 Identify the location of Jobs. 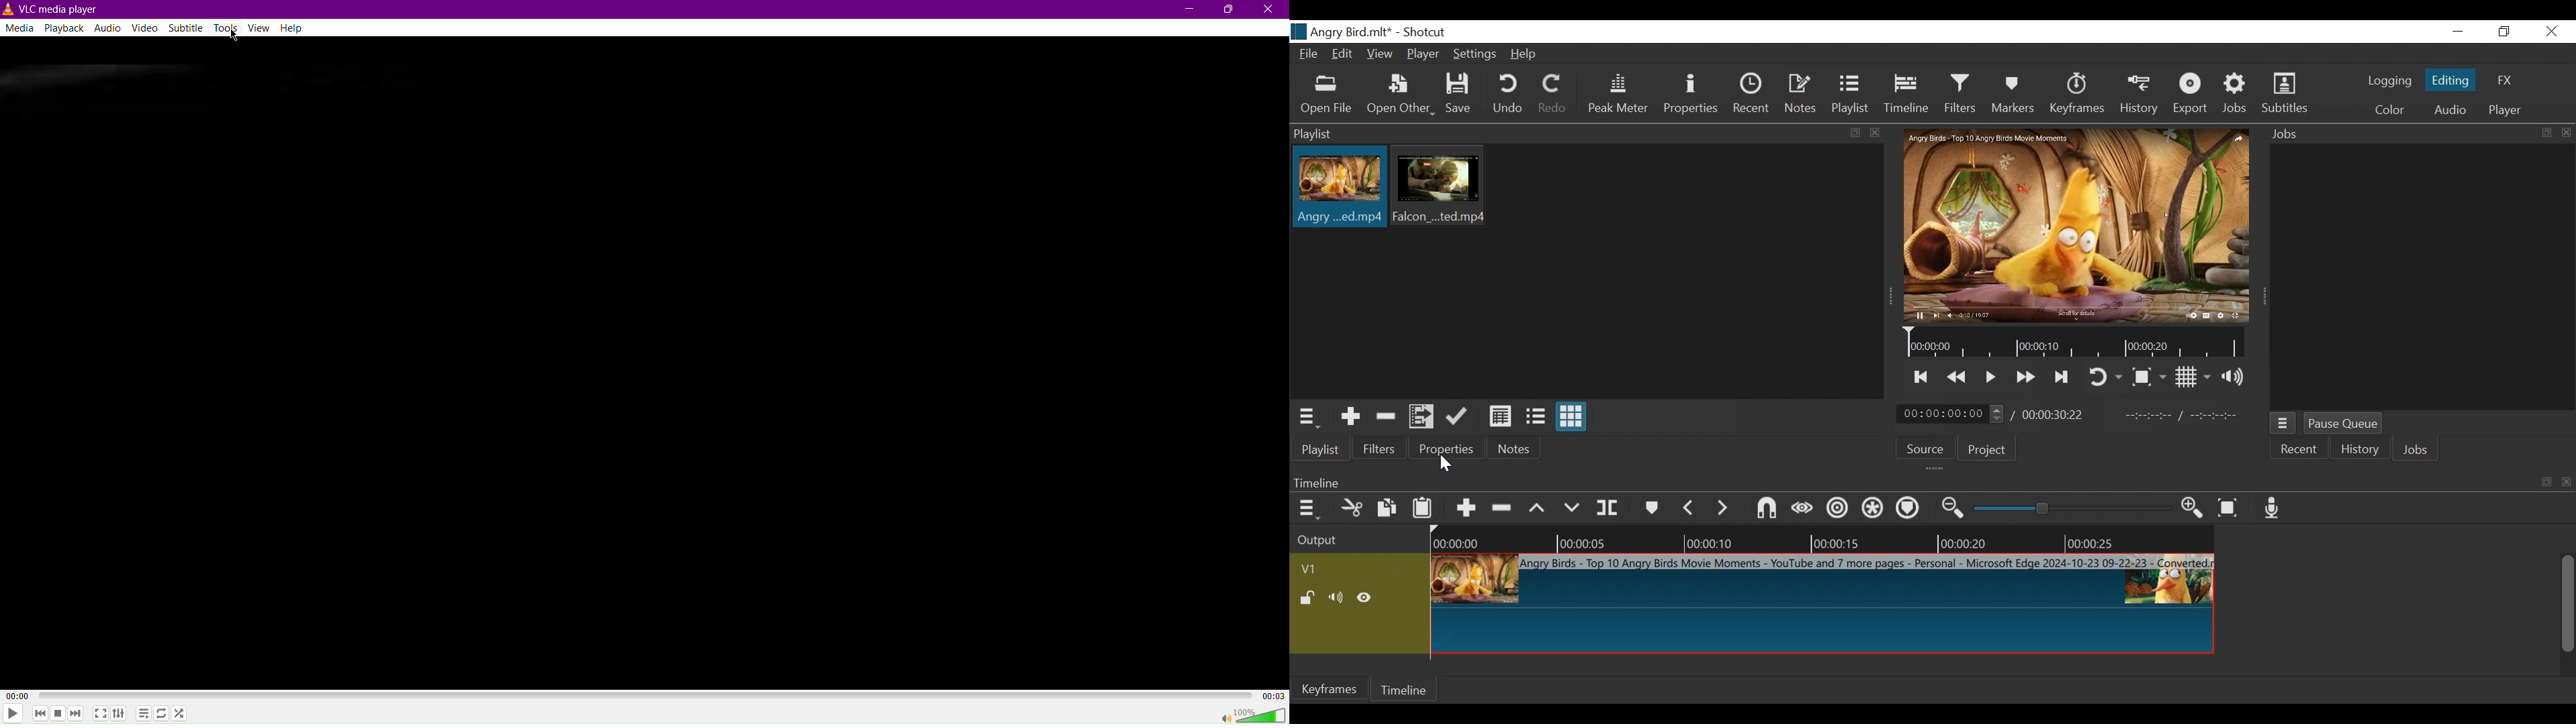
(2237, 95).